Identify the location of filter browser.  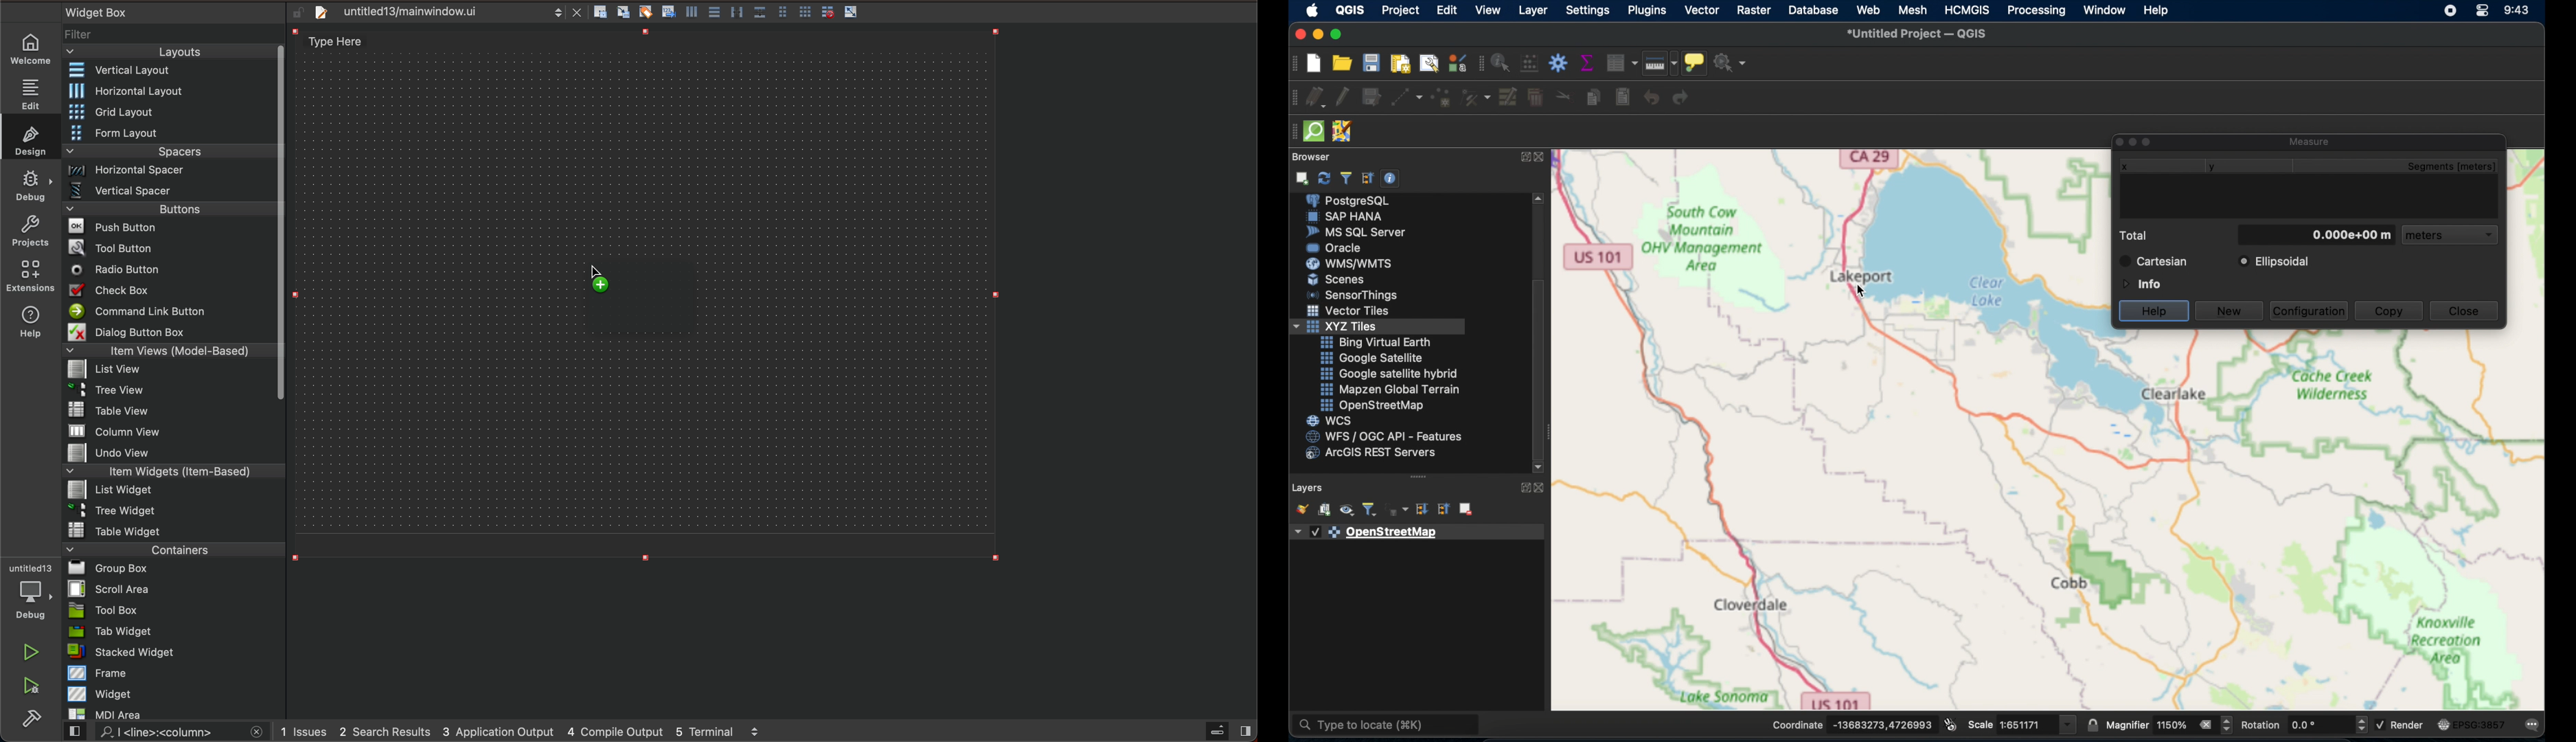
(1345, 177).